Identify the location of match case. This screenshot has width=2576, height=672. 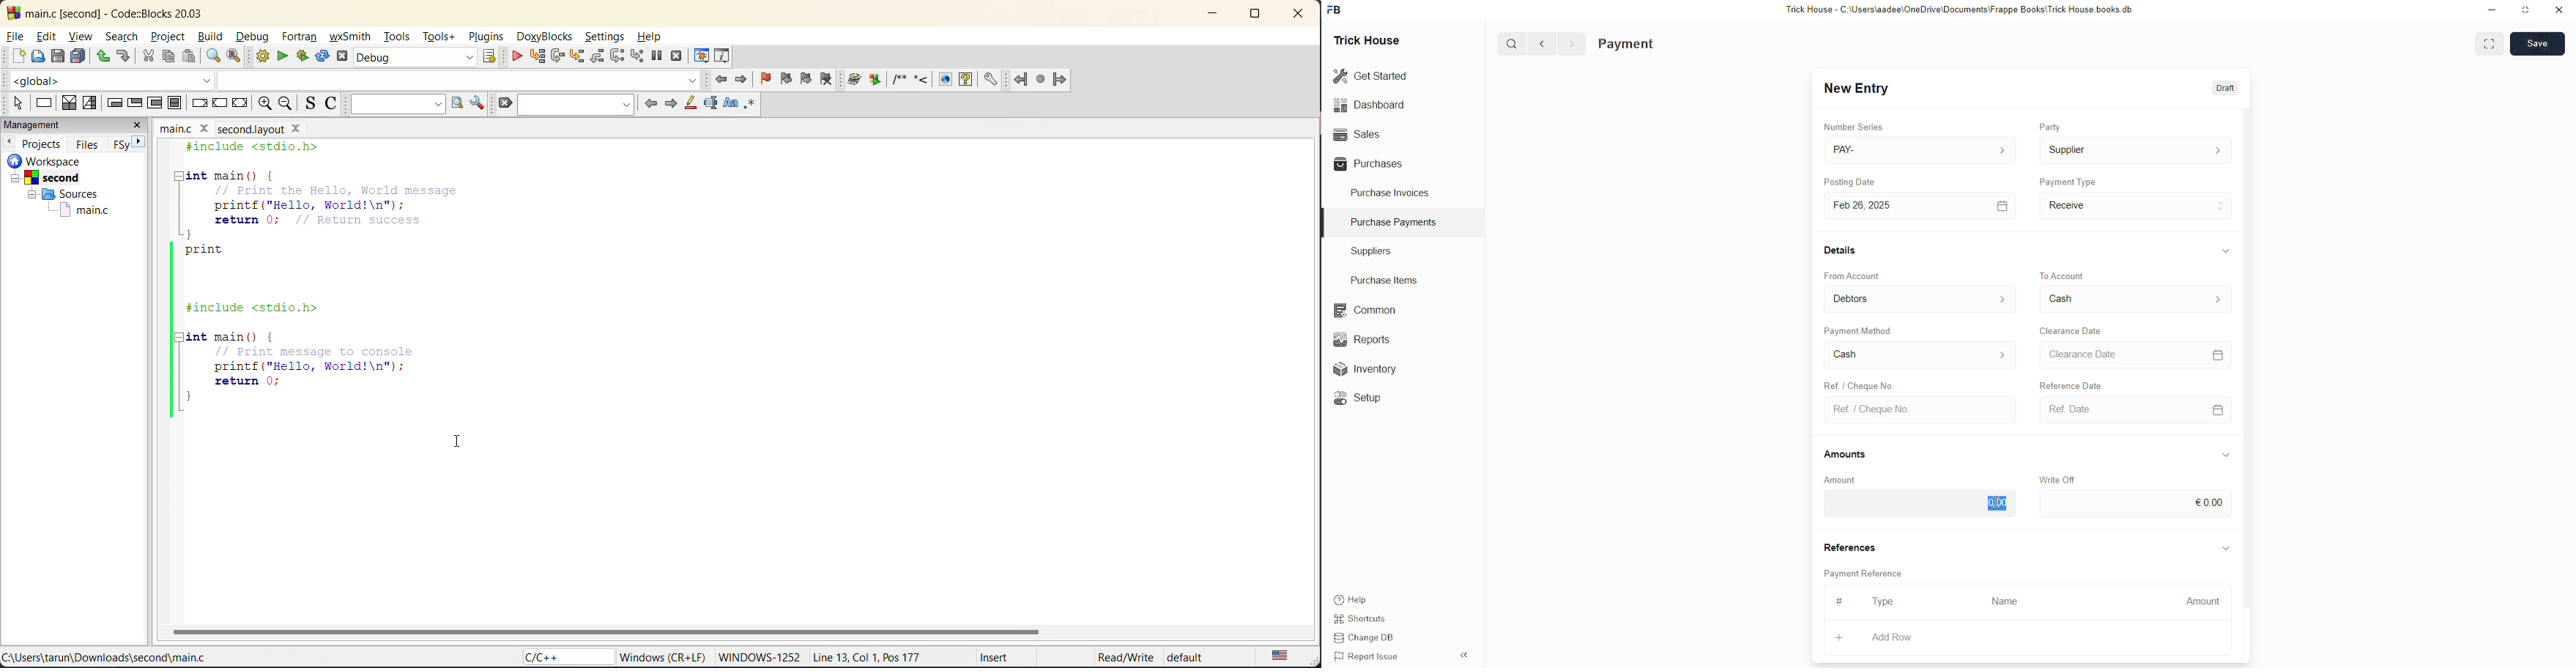
(727, 105).